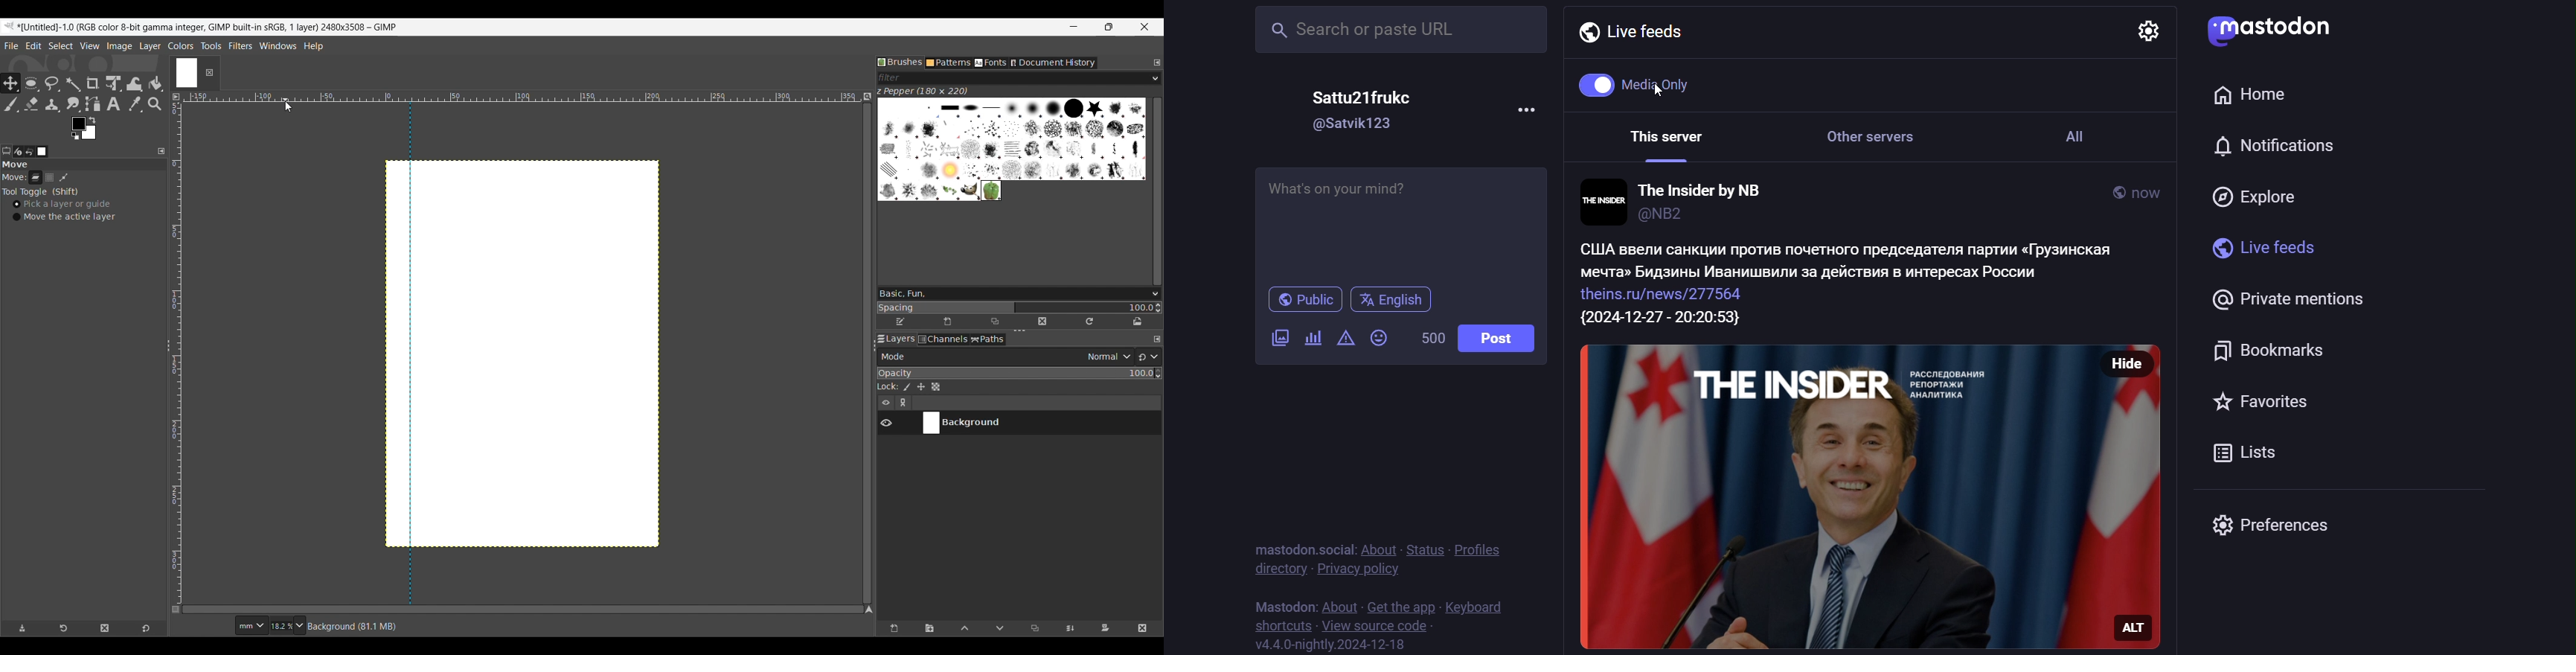 This screenshot has height=672, width=2576. I want to click on Zoom tool, so click(156, 104).